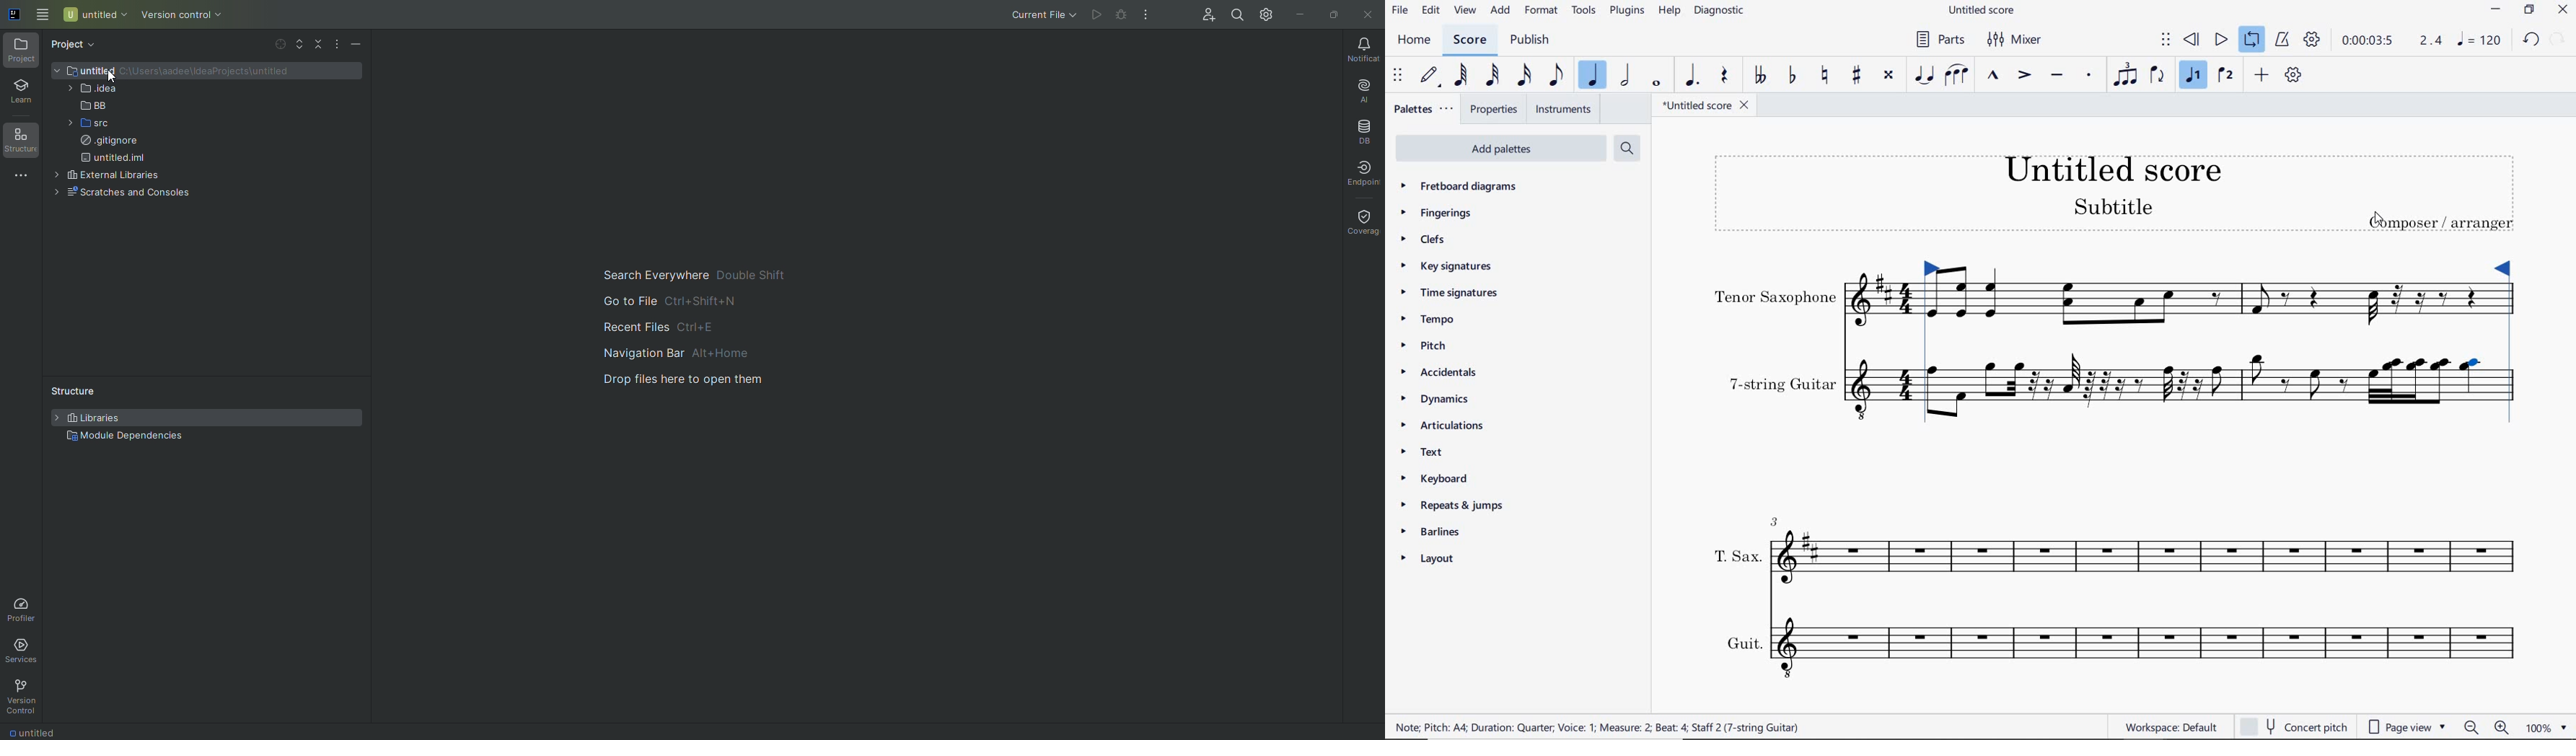 The height and width of the screenshot is (756, 2576). Describe the element at coordinates (1668, 11) in the screenshot. I see `HELP` at that location.